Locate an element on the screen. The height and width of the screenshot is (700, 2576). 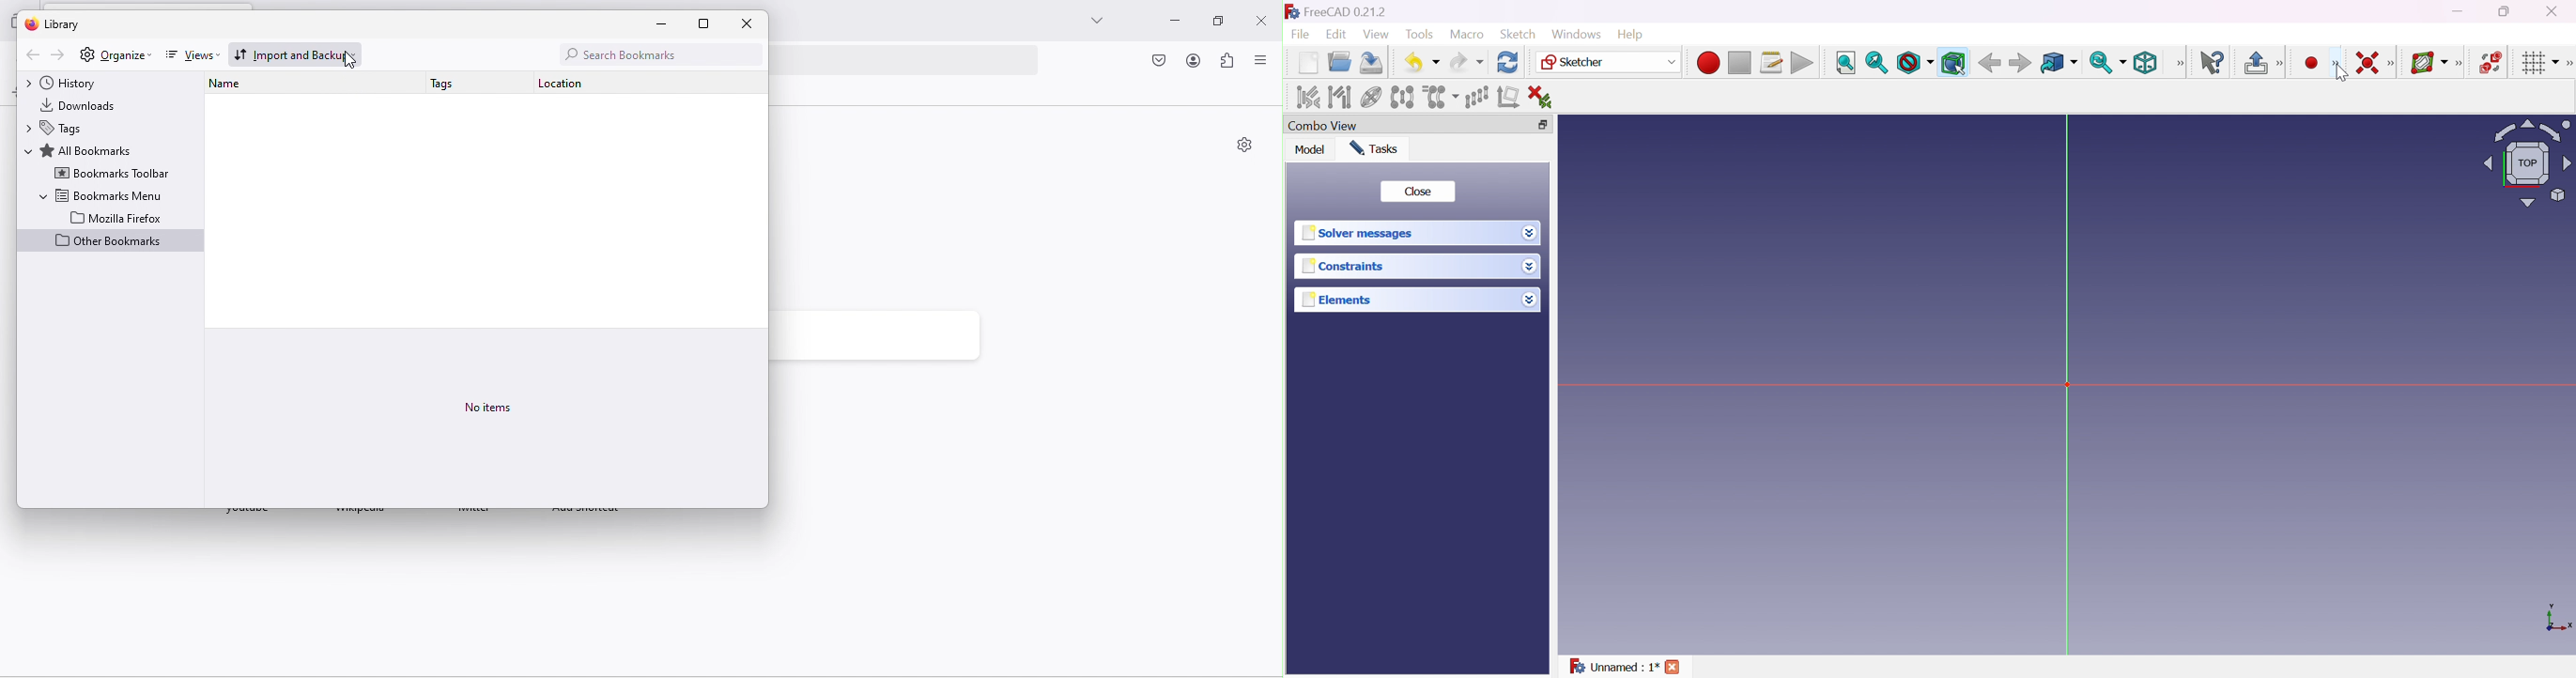
[Sketcher B-spline tools] is located at coordinates (2458, 64).